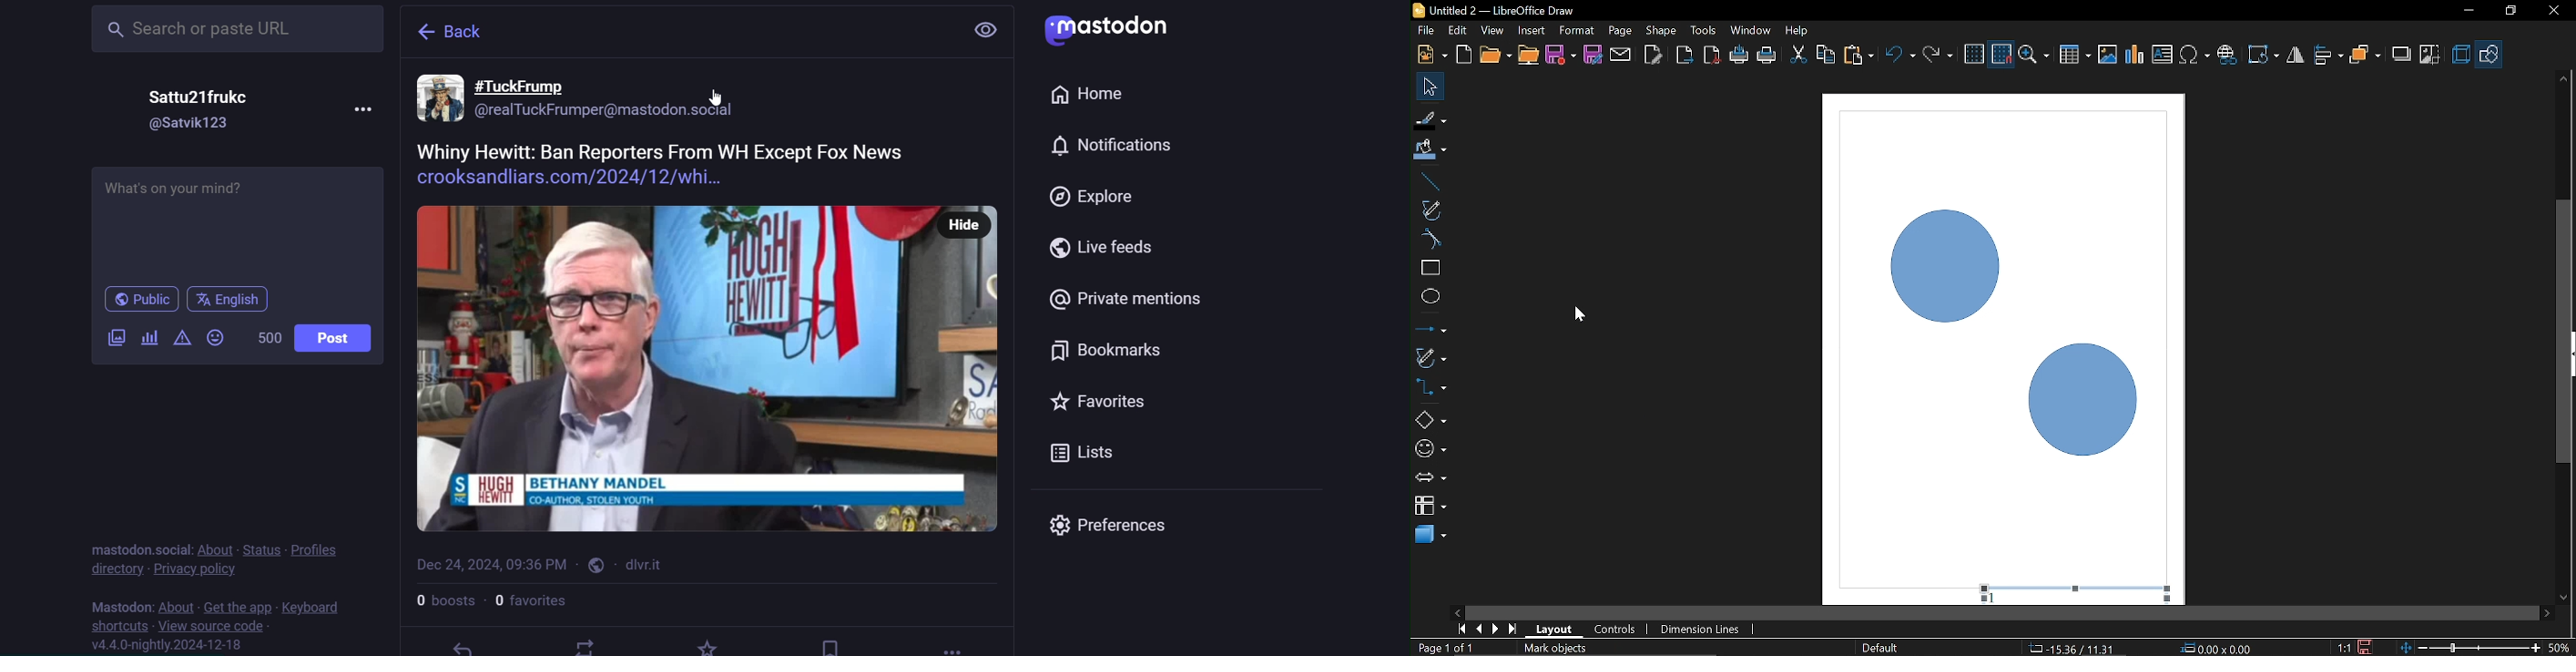  I want to click on Insert hyperlink, so click(2227, 55).